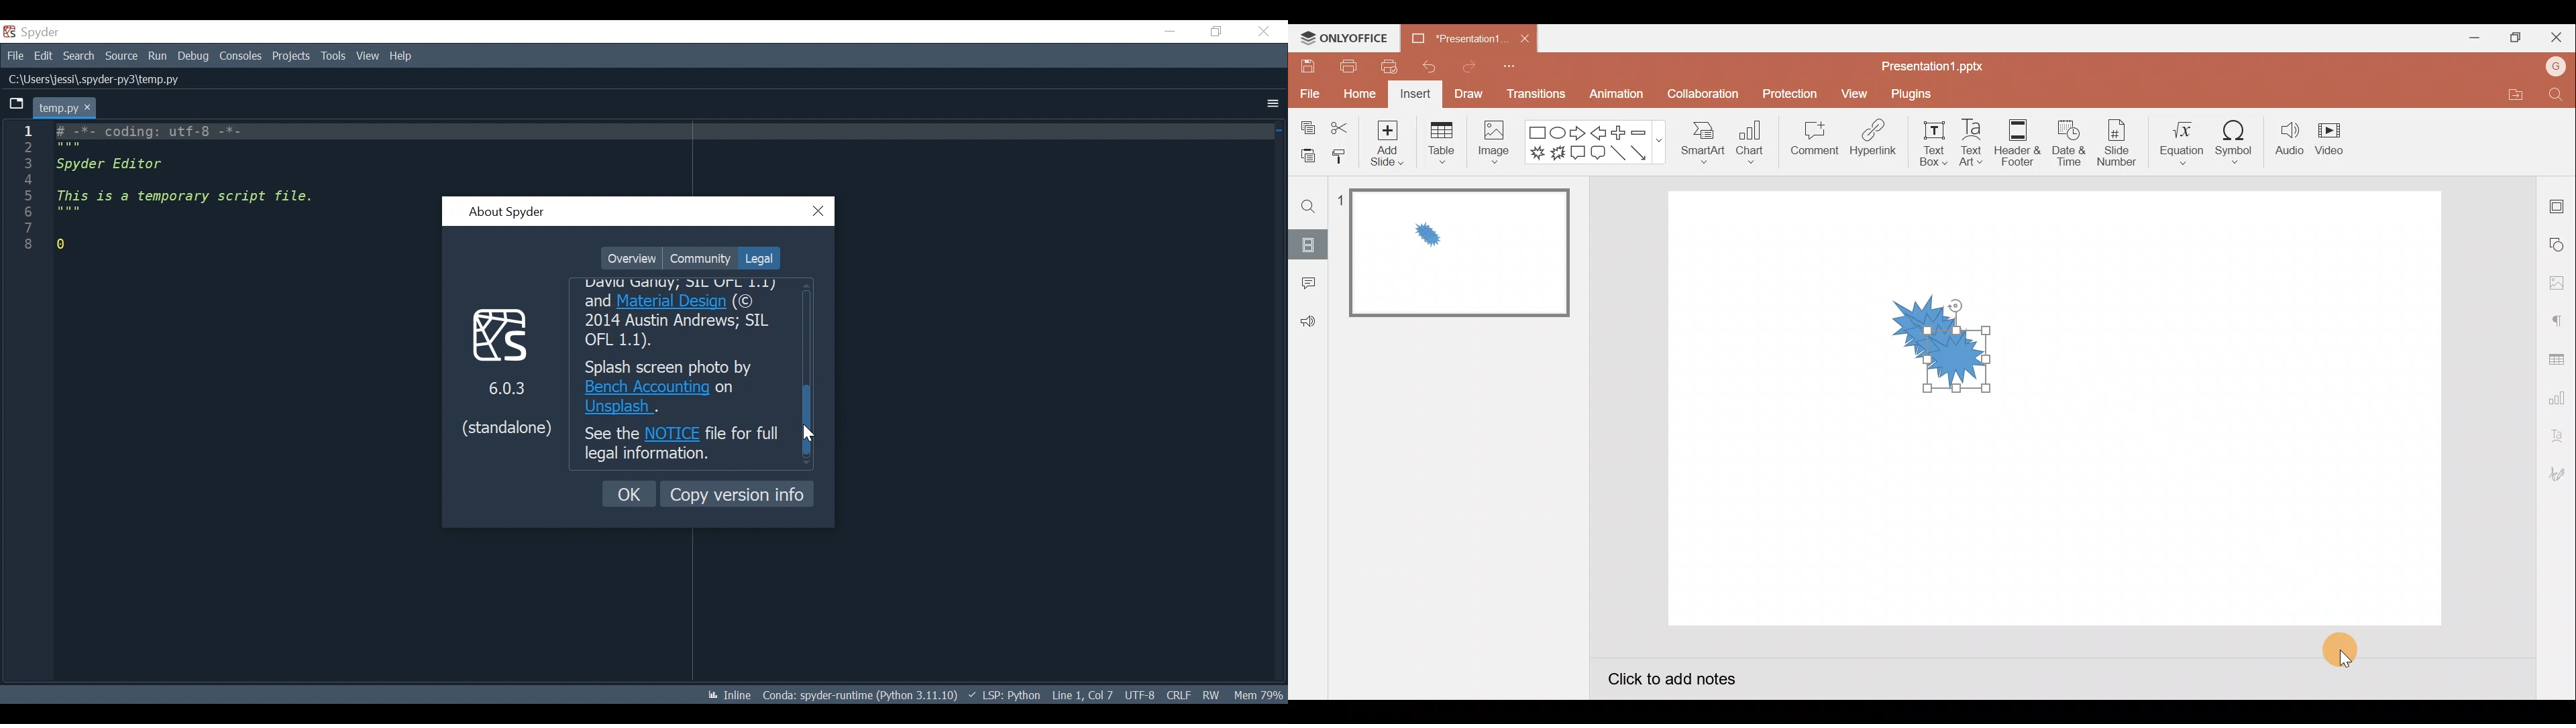  I want to click on David Gandy; SIL OFL 1.1) and Material Design (© 2014 Austin Andrews; SIL OFL 1.1)., so click(686, 315).